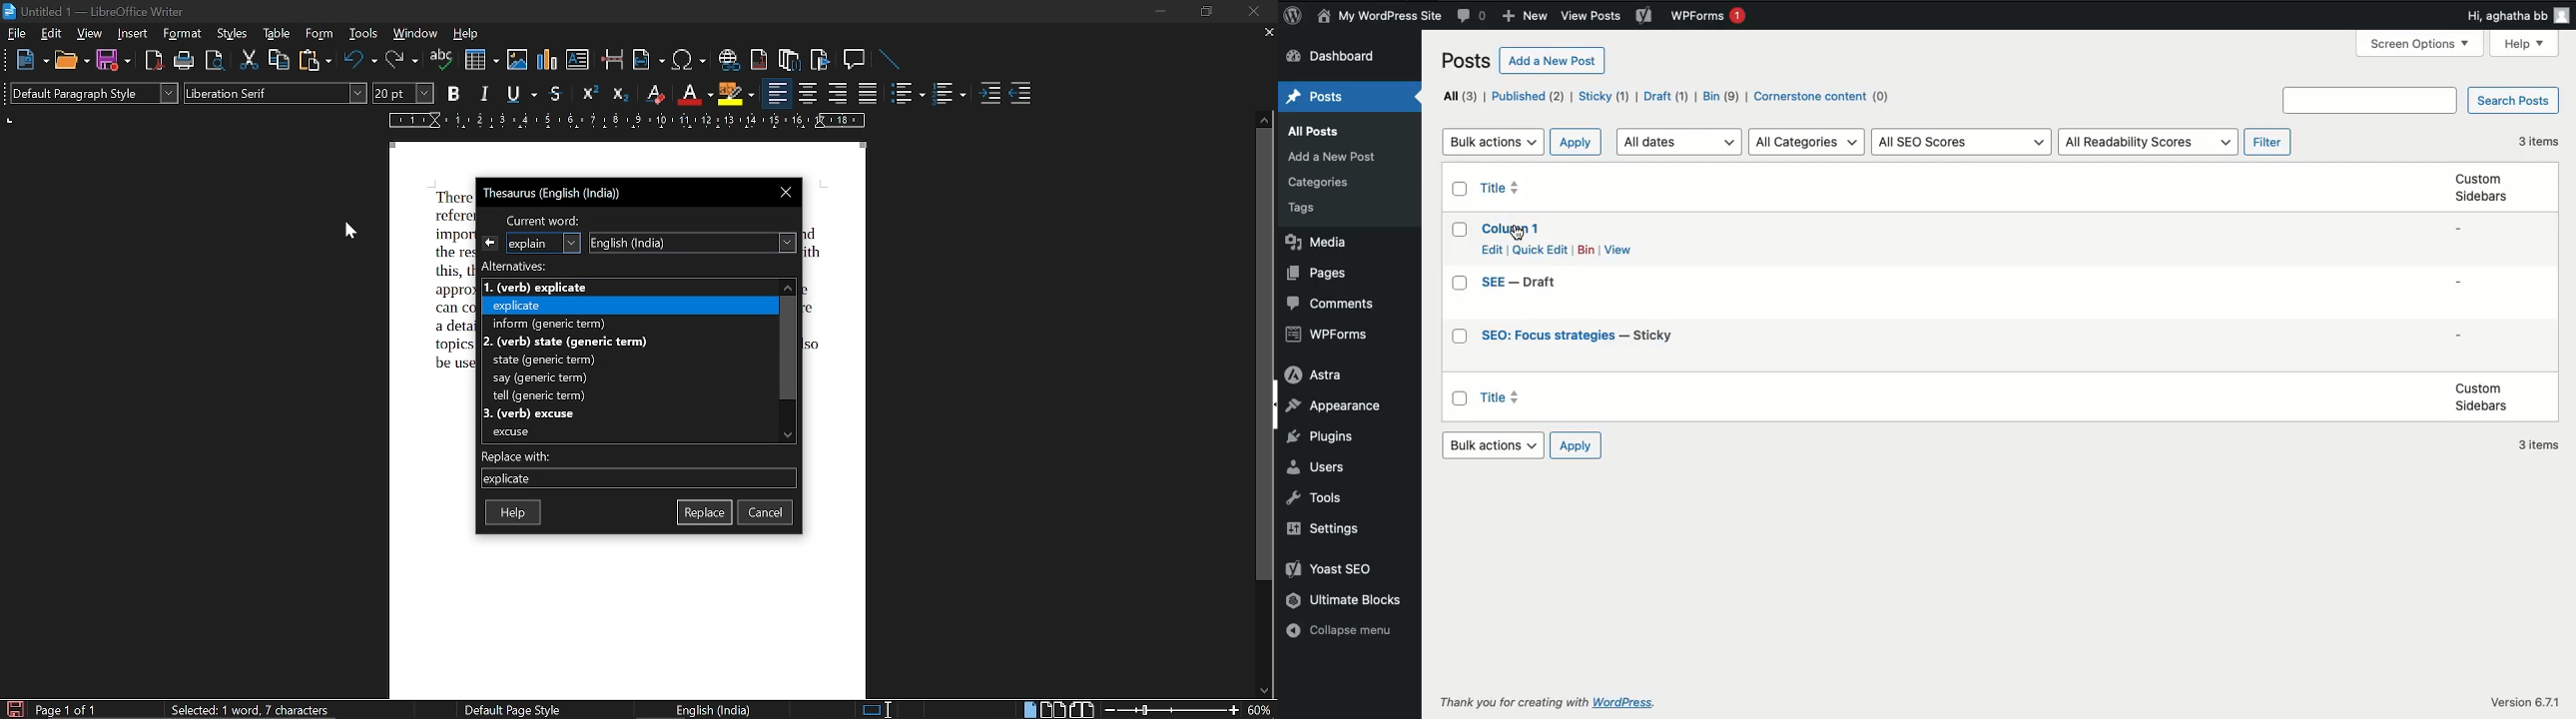 The height and width of the screenshot is (728, 2576). I want to click on Tools, so click(1315, 497).